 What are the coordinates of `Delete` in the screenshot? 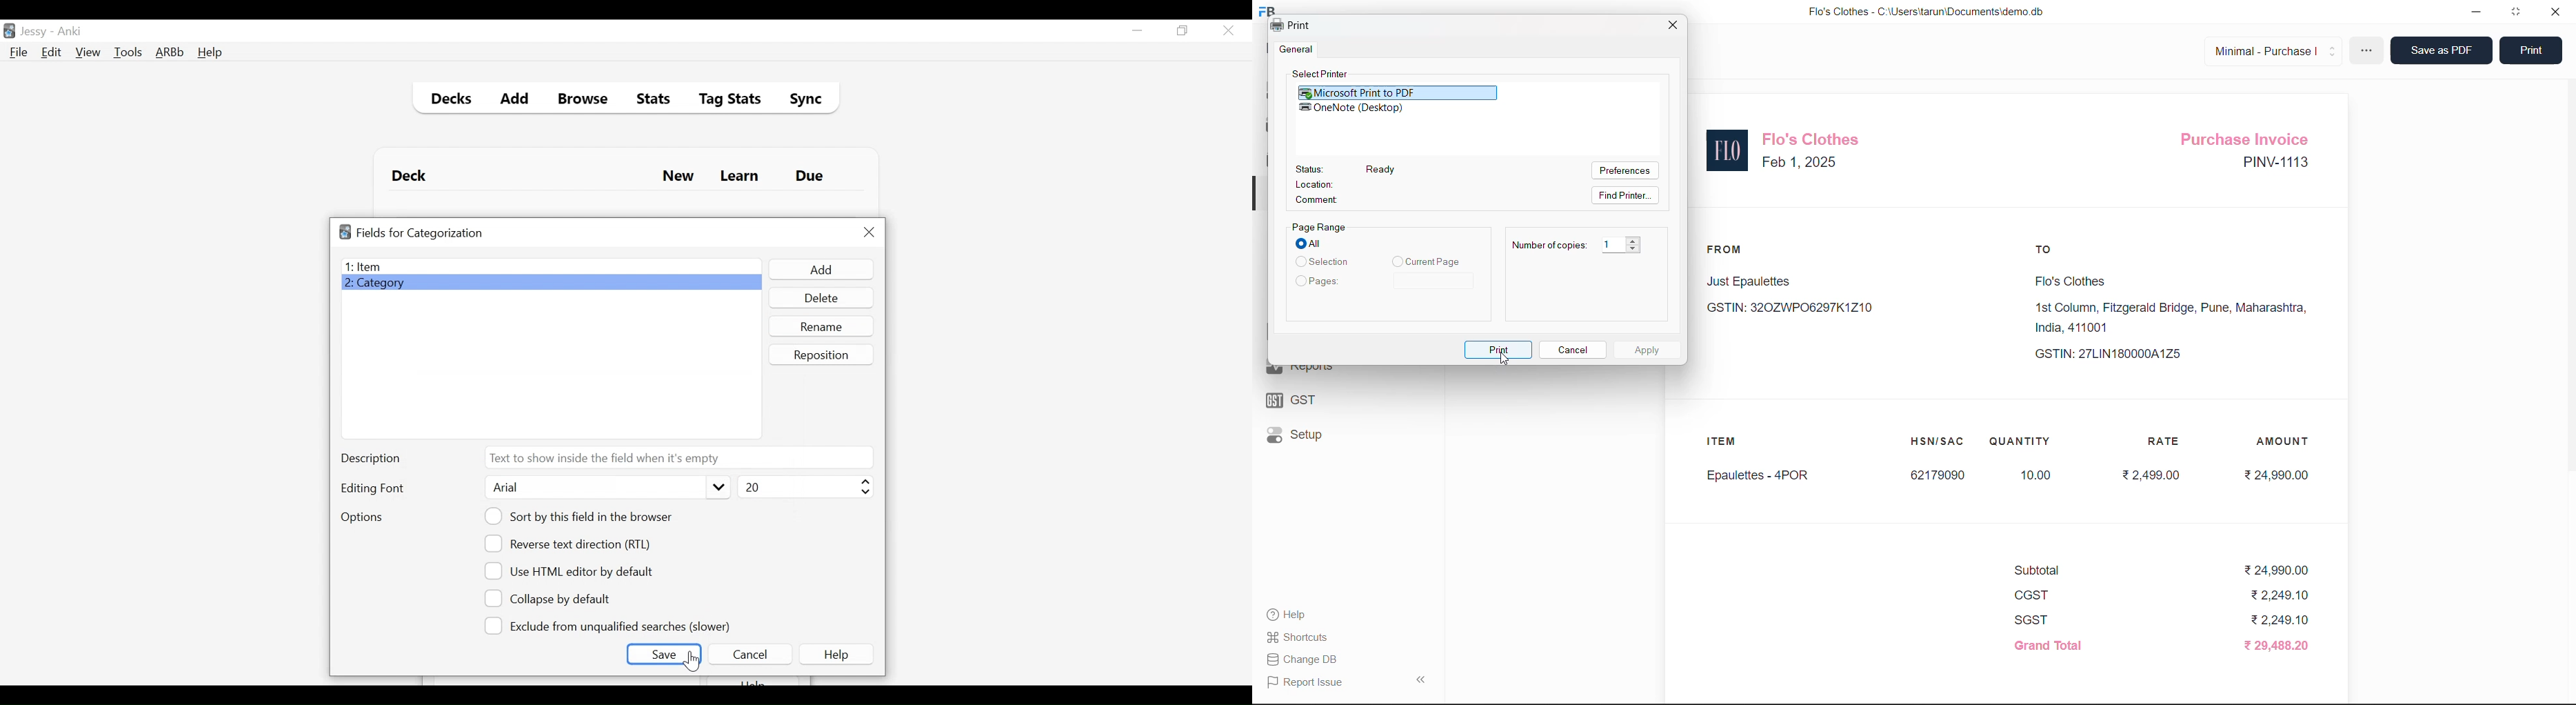 It's located at (821, 299).